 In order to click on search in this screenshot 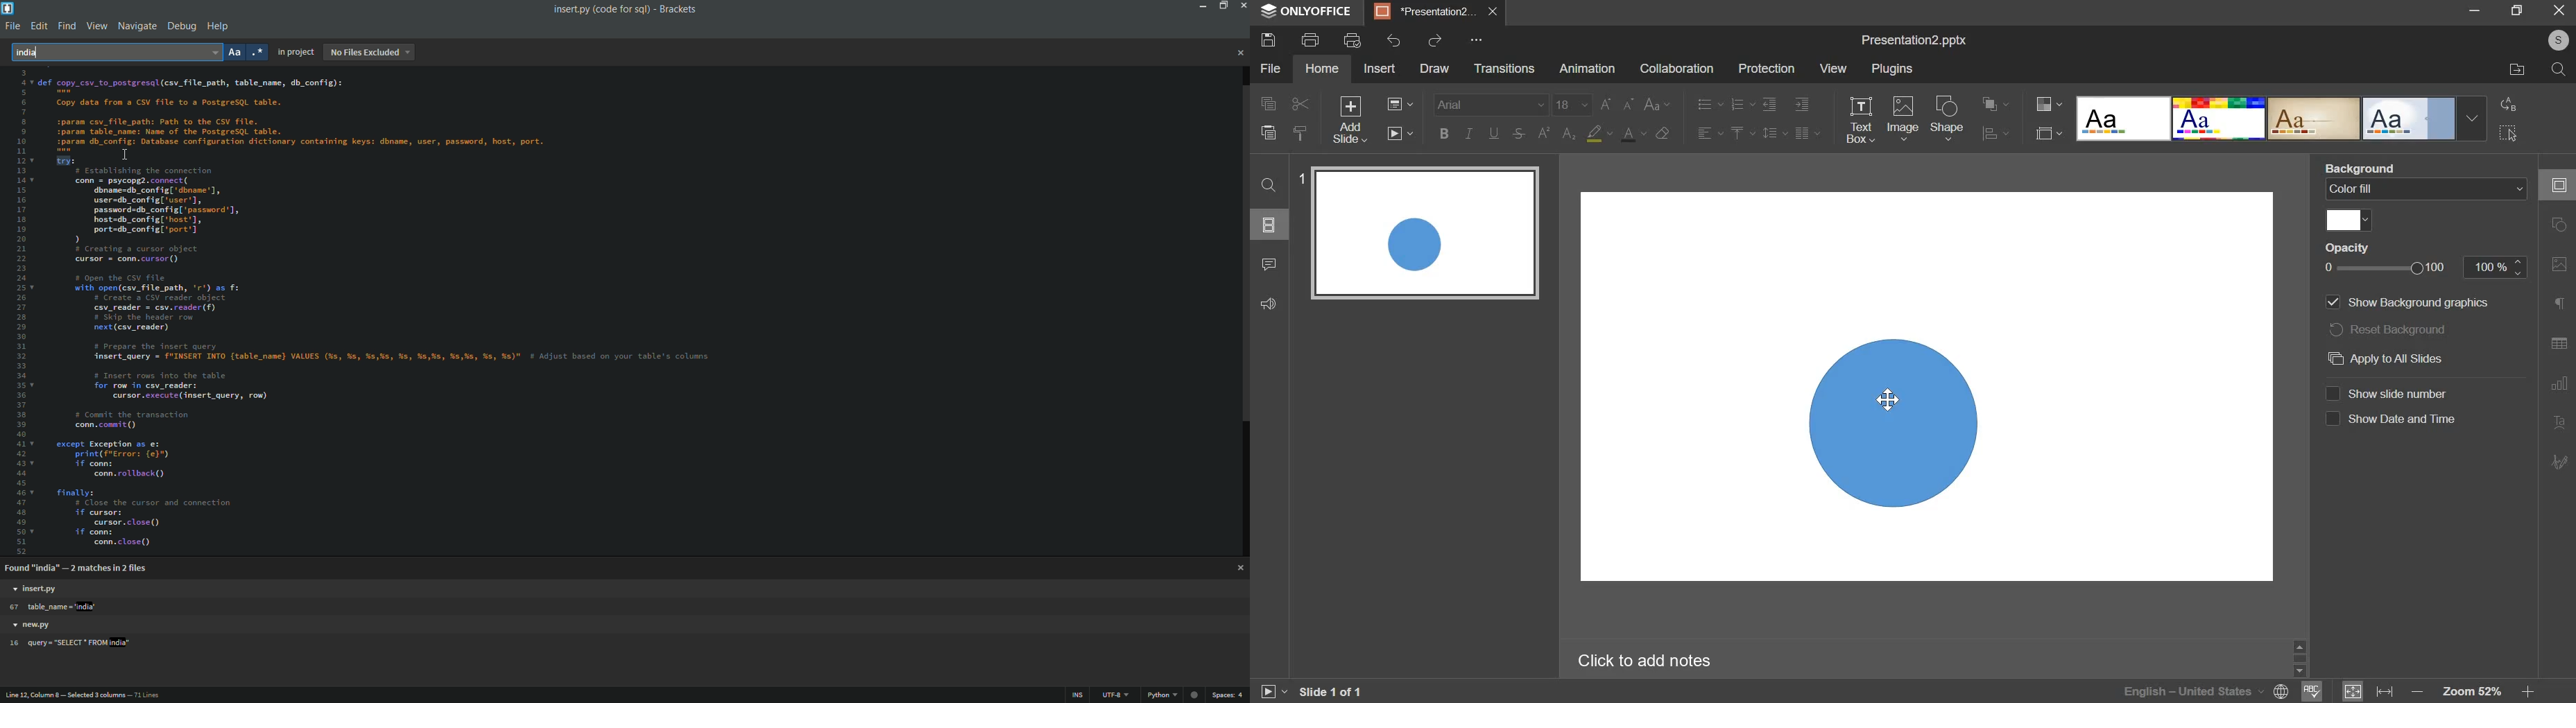, I will do `click(2560, 69)`.